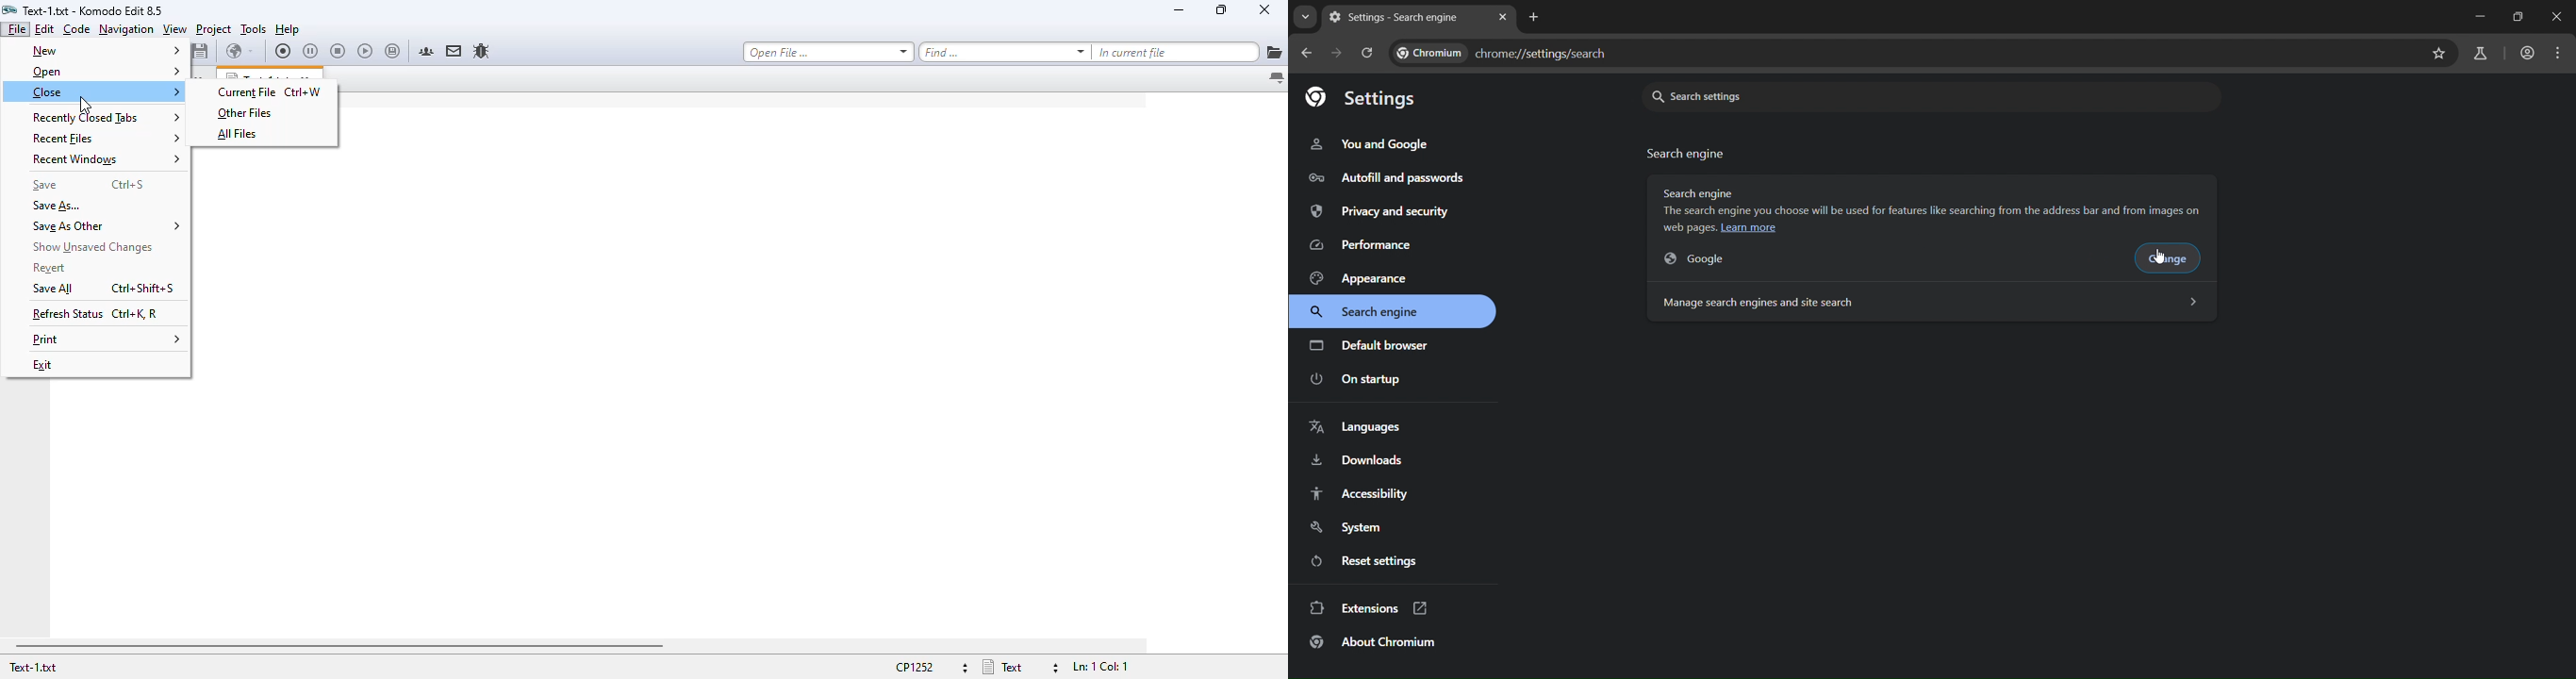 This screenshot has width=2576, height=700. I want to click on refresh status, so click(68, 314).